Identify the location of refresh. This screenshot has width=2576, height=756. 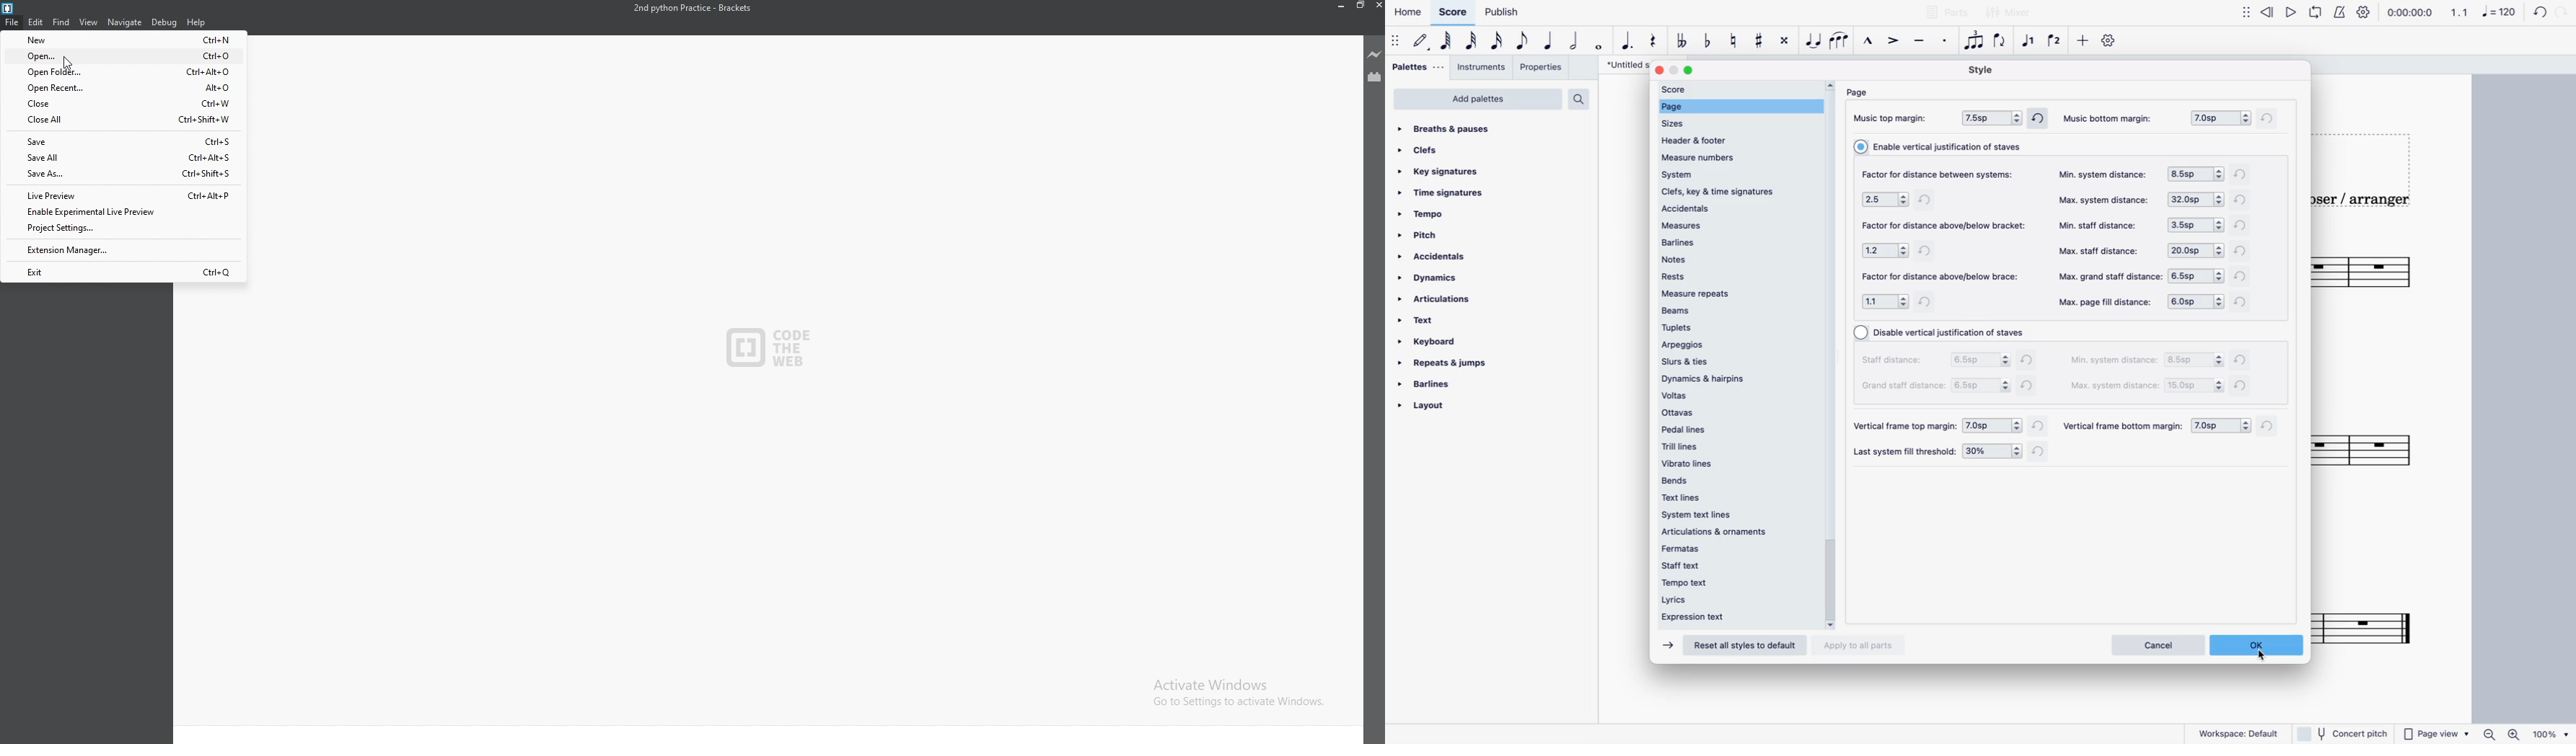
(2244, 360).